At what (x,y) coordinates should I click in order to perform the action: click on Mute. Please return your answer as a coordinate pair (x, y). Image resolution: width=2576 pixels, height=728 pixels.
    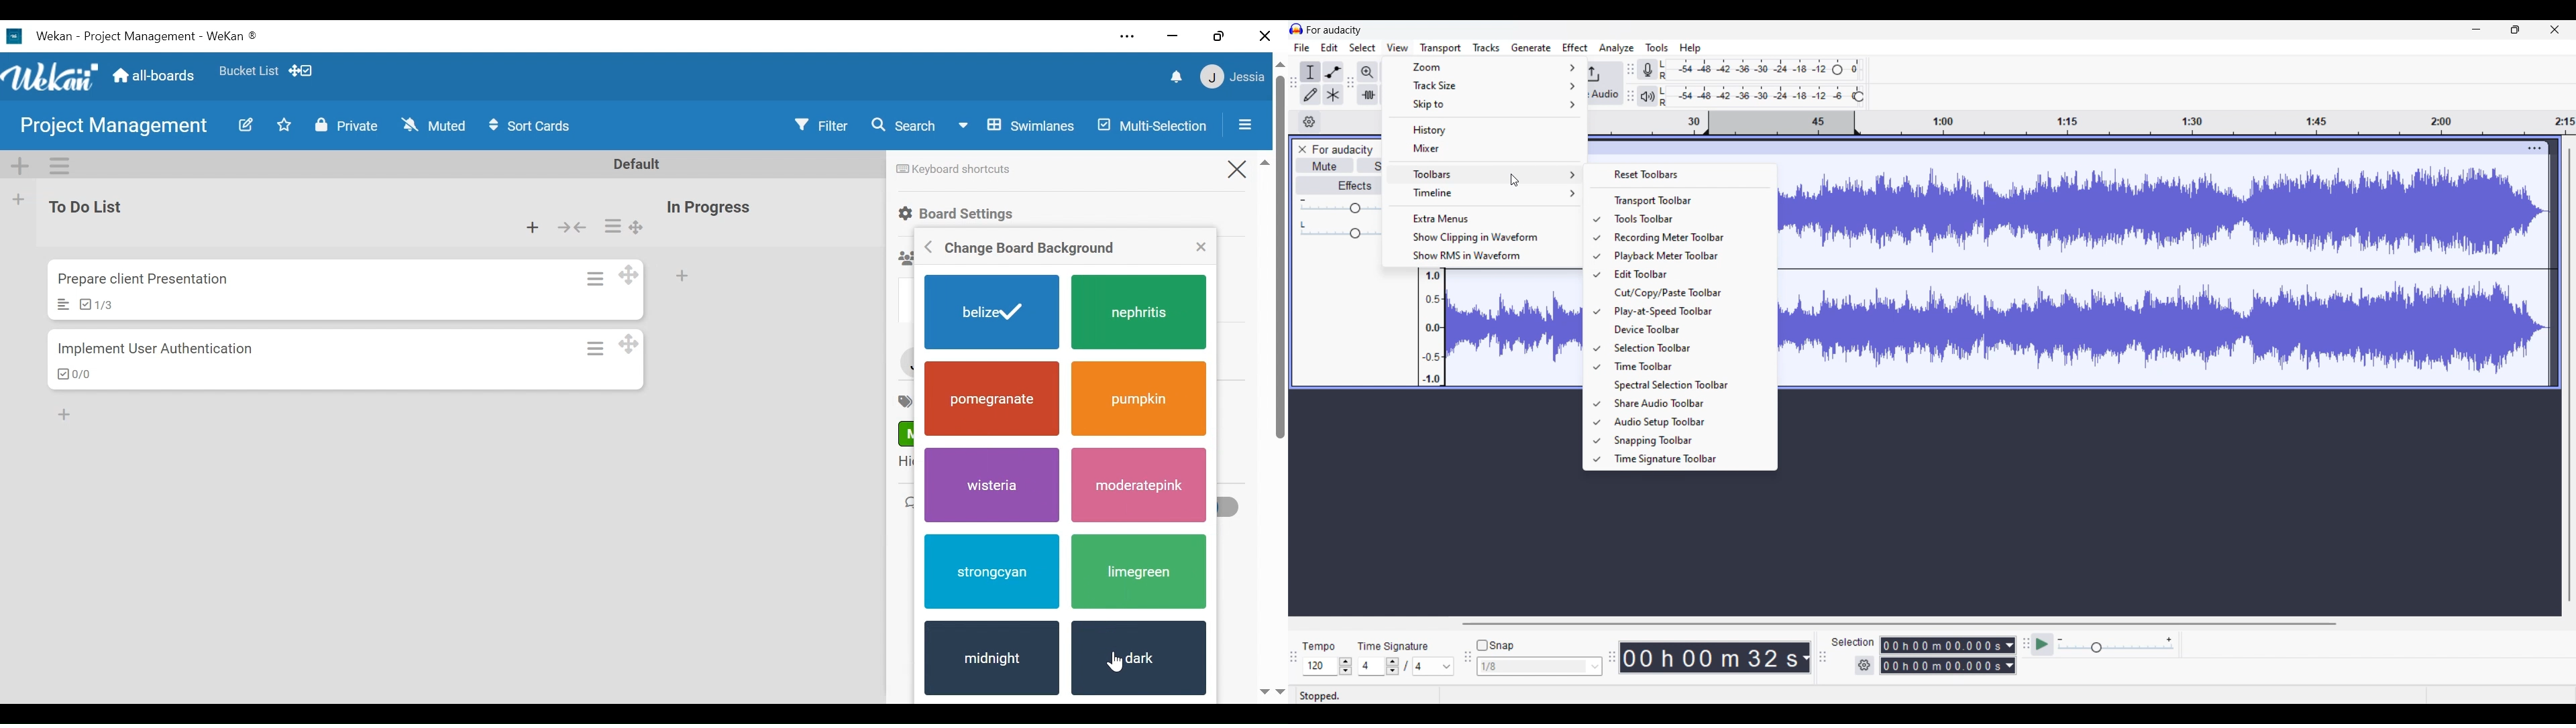
    Looking at the image, I should click on (1325, 166).